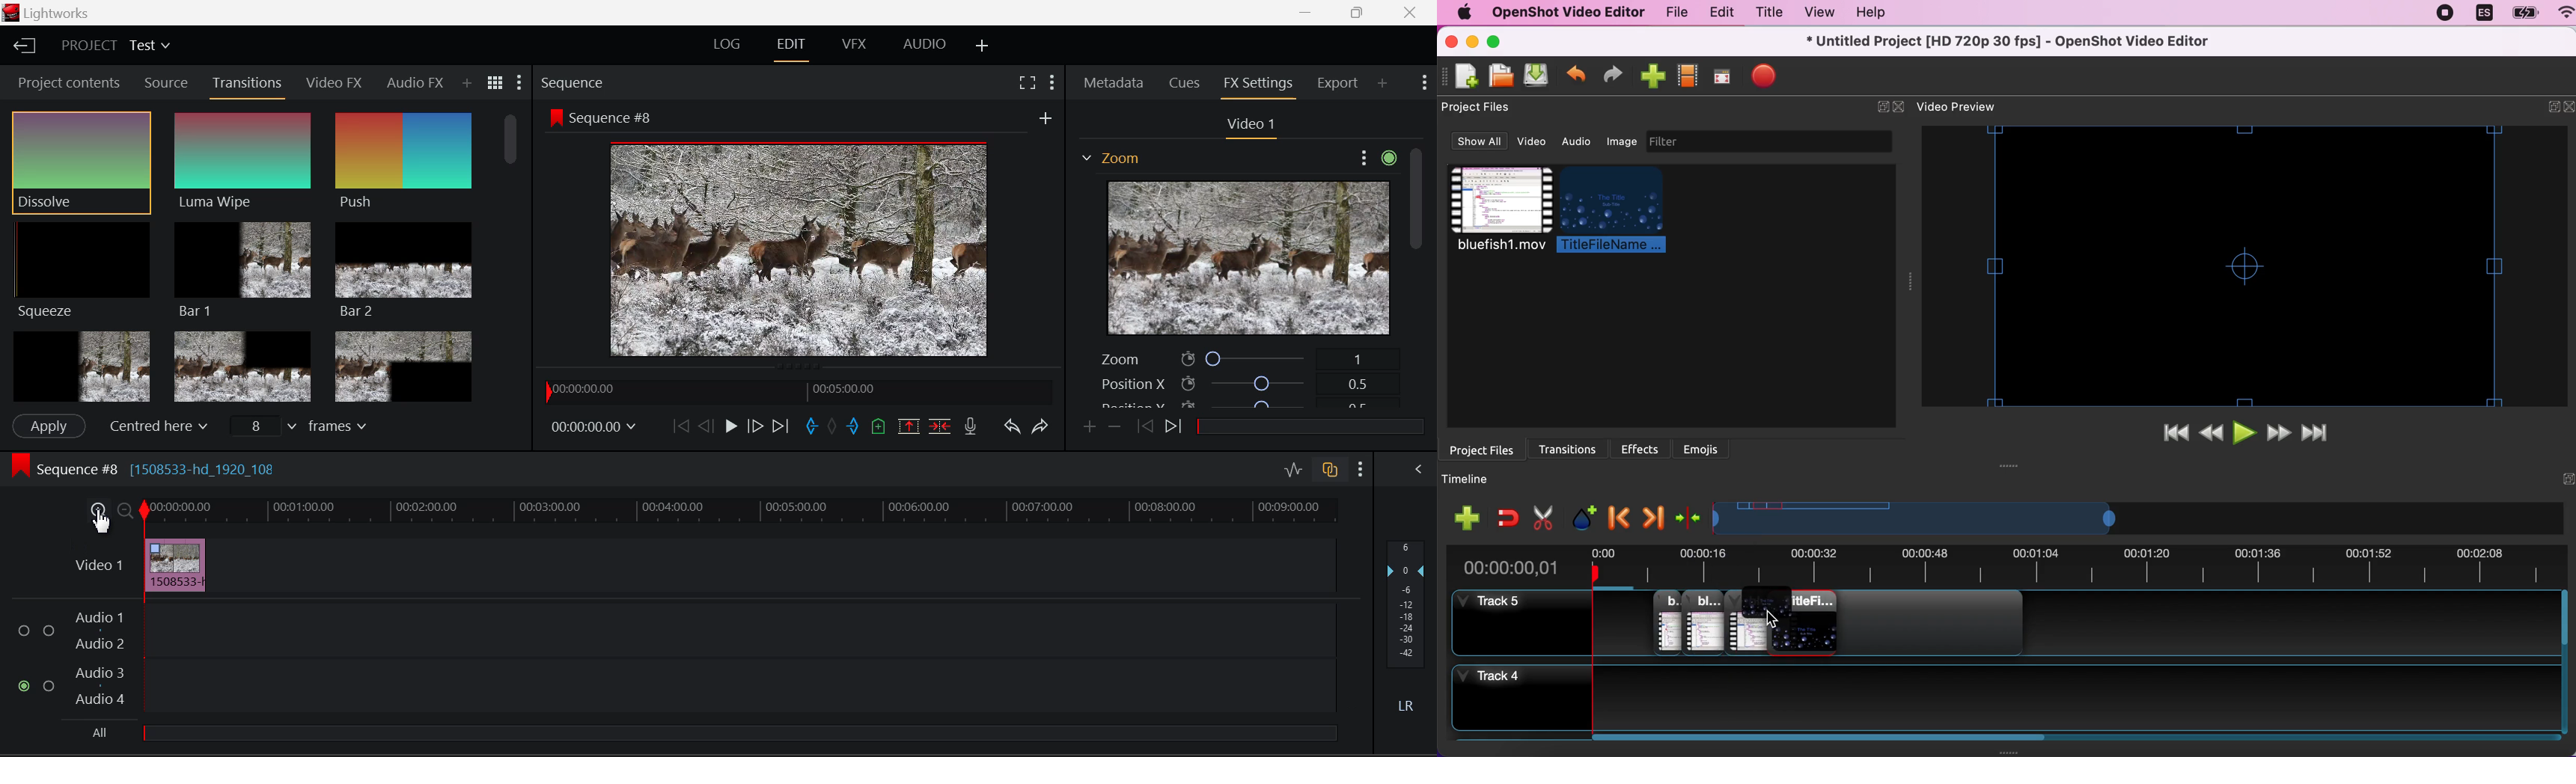  I want to click on undo, so click(1576, 77).